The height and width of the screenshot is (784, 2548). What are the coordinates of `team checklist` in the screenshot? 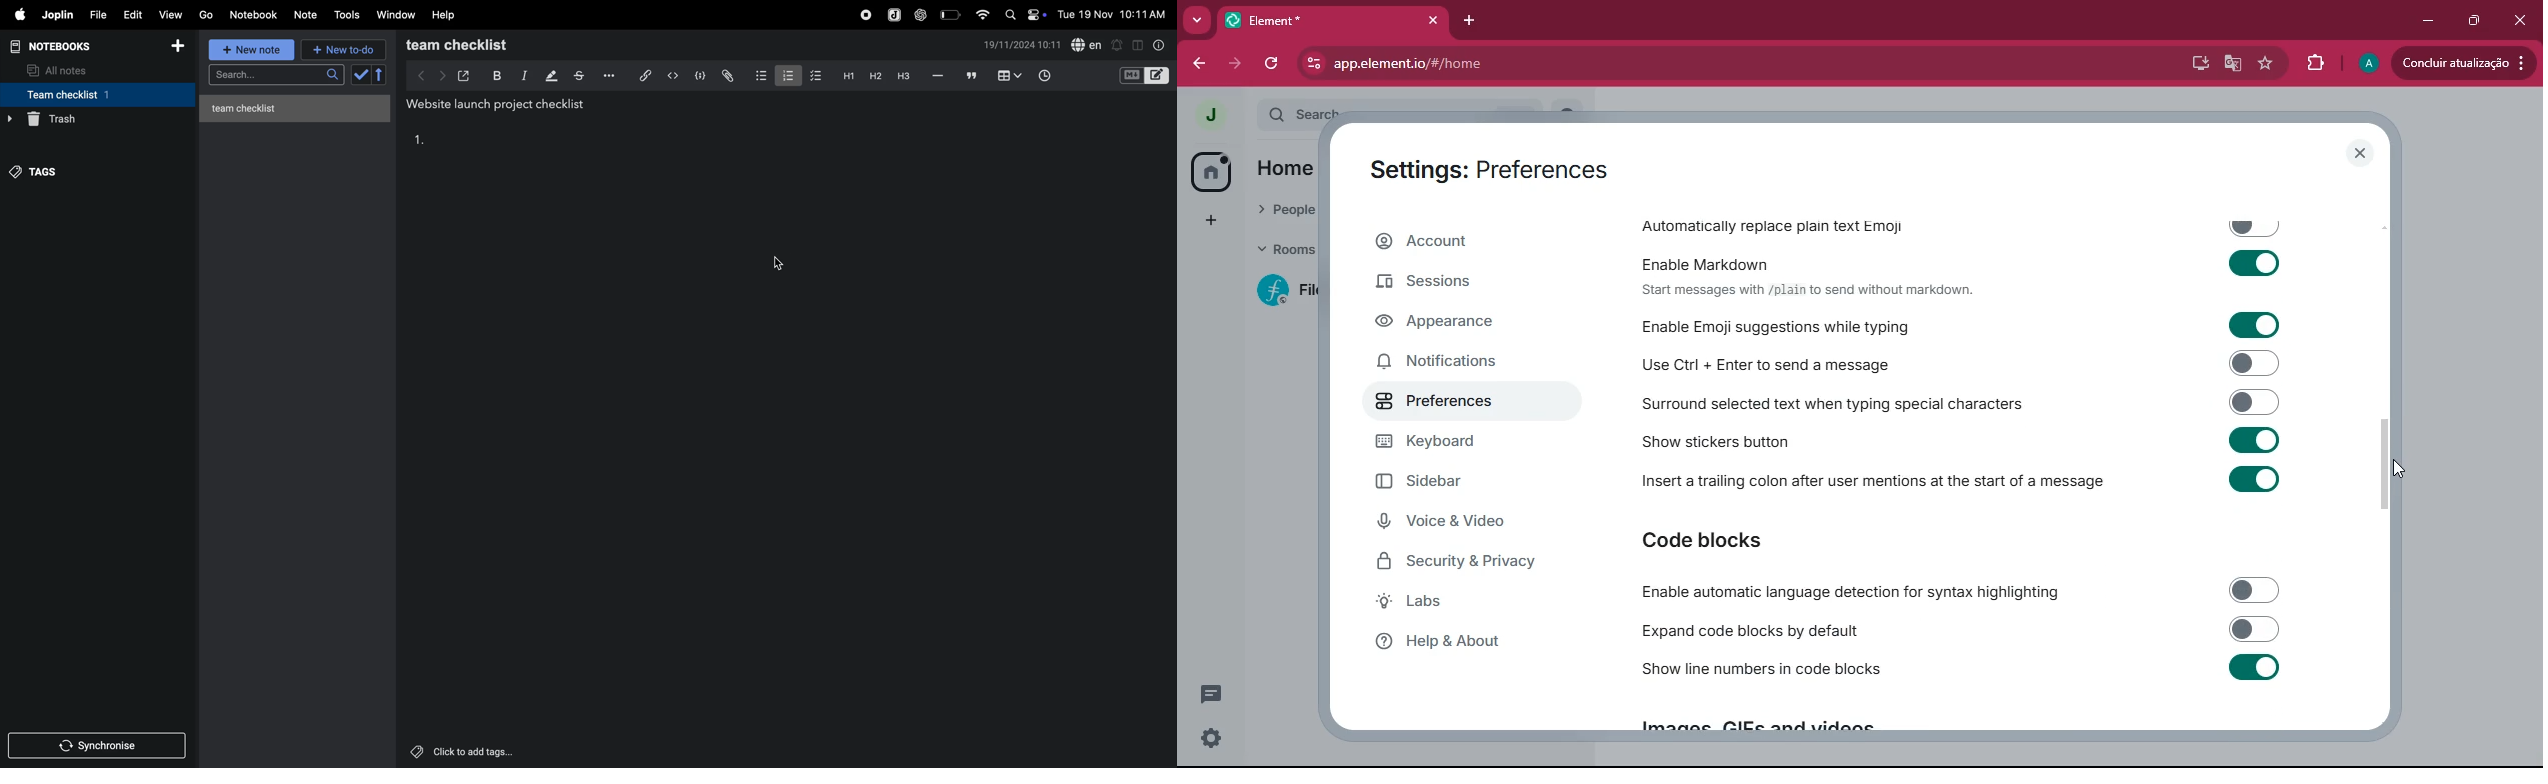 It's located at (478, 45).